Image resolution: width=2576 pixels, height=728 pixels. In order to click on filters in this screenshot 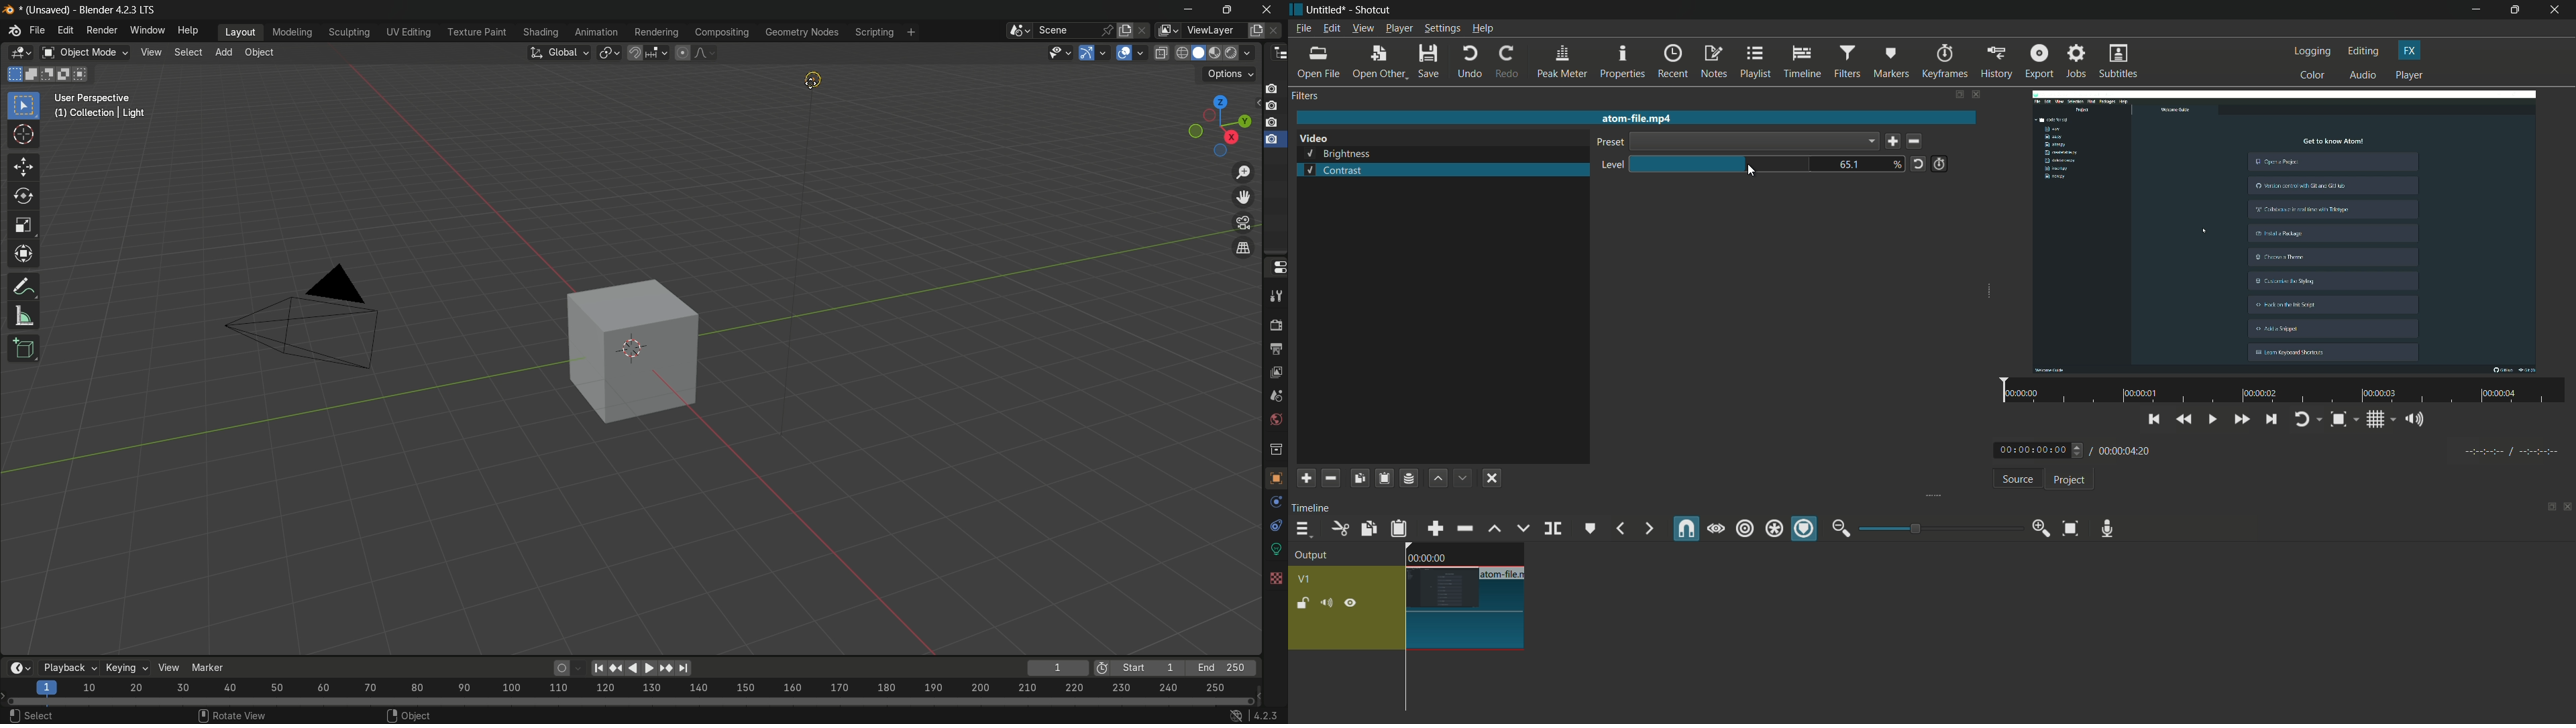, I will do `click(1846, 62)`.